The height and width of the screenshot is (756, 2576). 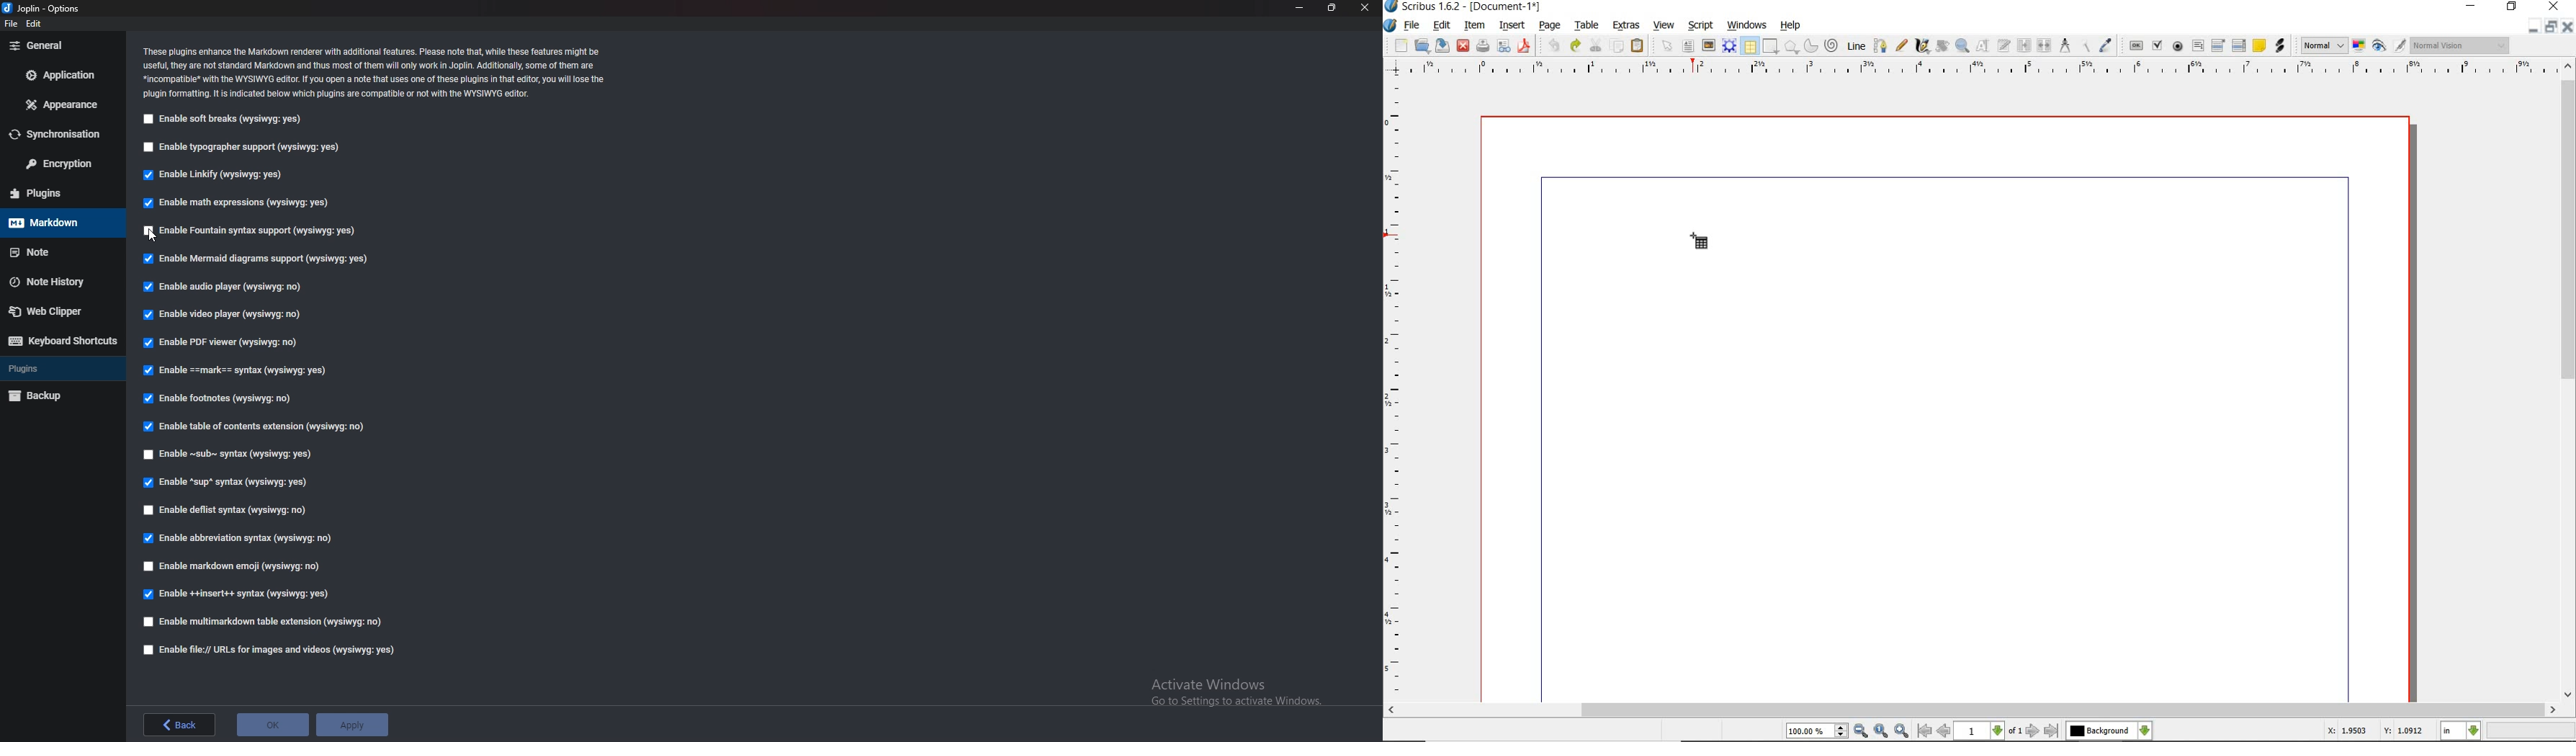 I want to click on X: 1.9503 Y: 1.0912, so click(x=2375, y=731).